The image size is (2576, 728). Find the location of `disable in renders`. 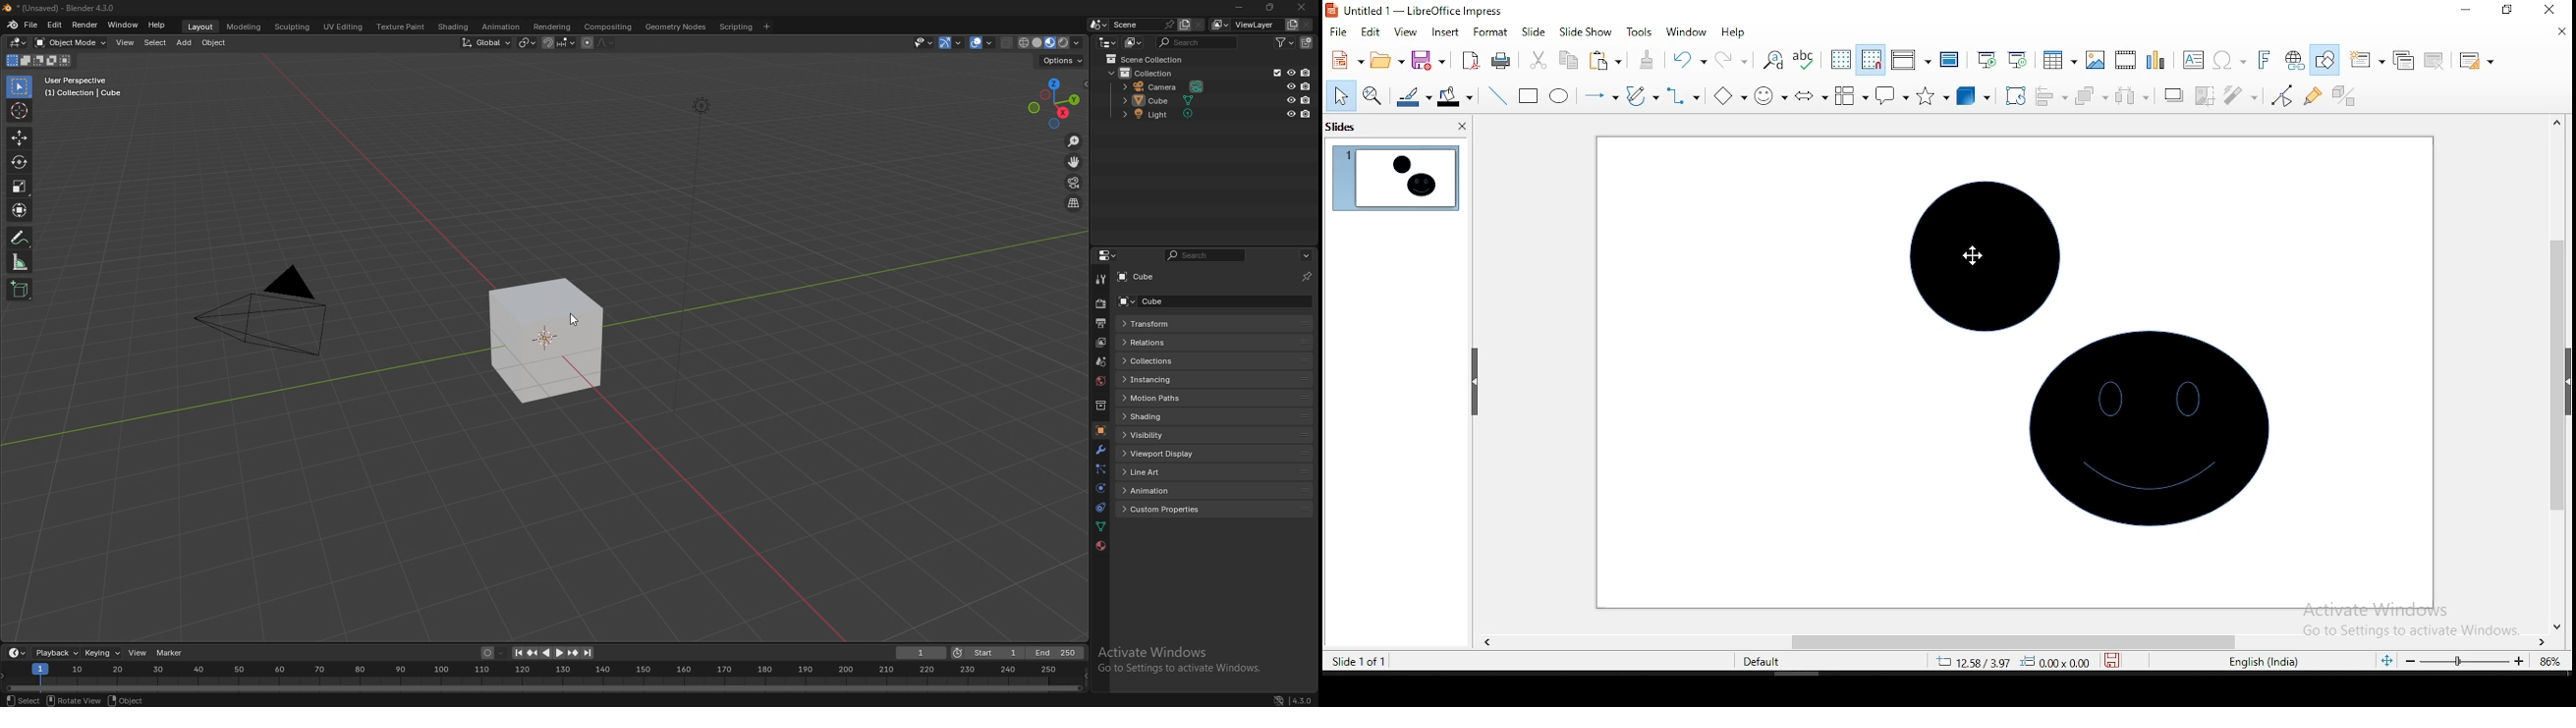

disable in renders is located at coordinates (1307, 114).